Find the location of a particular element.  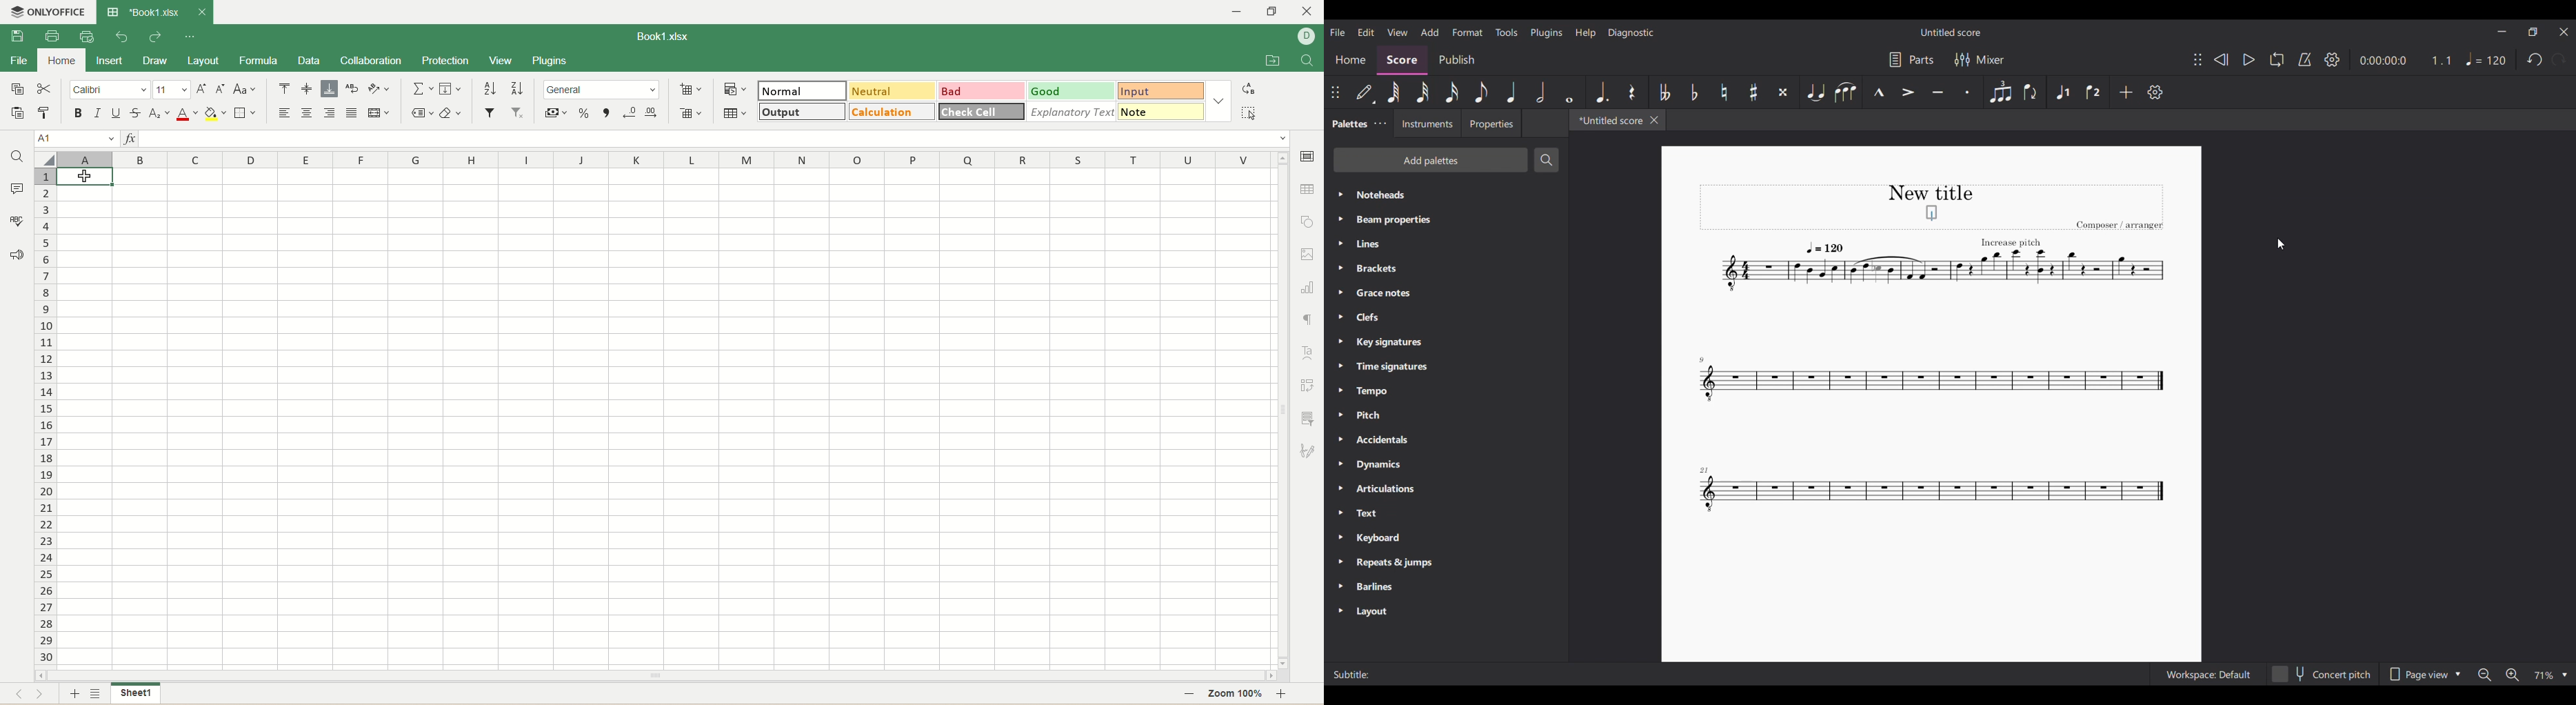

align left is located at coordinates (285, 114).